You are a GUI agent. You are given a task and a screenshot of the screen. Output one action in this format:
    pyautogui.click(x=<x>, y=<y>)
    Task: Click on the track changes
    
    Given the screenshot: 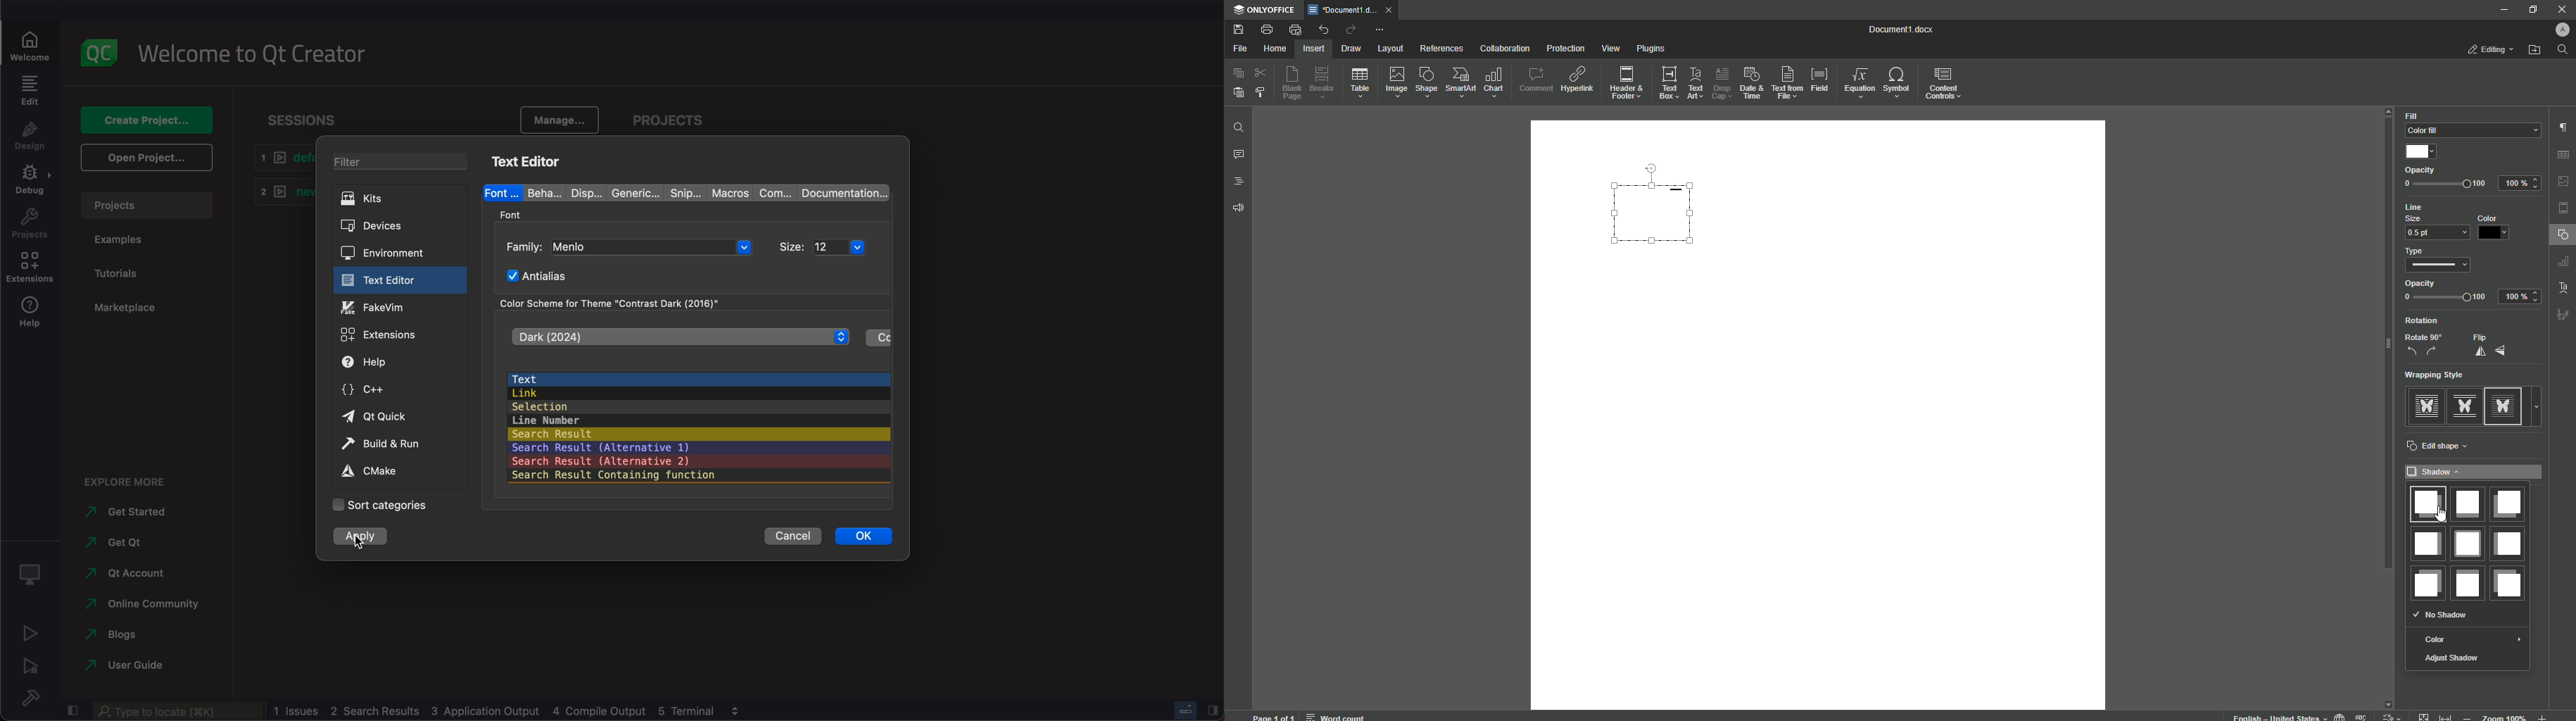 What is the action you would take?
    pyautogui.click(x=2392, y=715)
    